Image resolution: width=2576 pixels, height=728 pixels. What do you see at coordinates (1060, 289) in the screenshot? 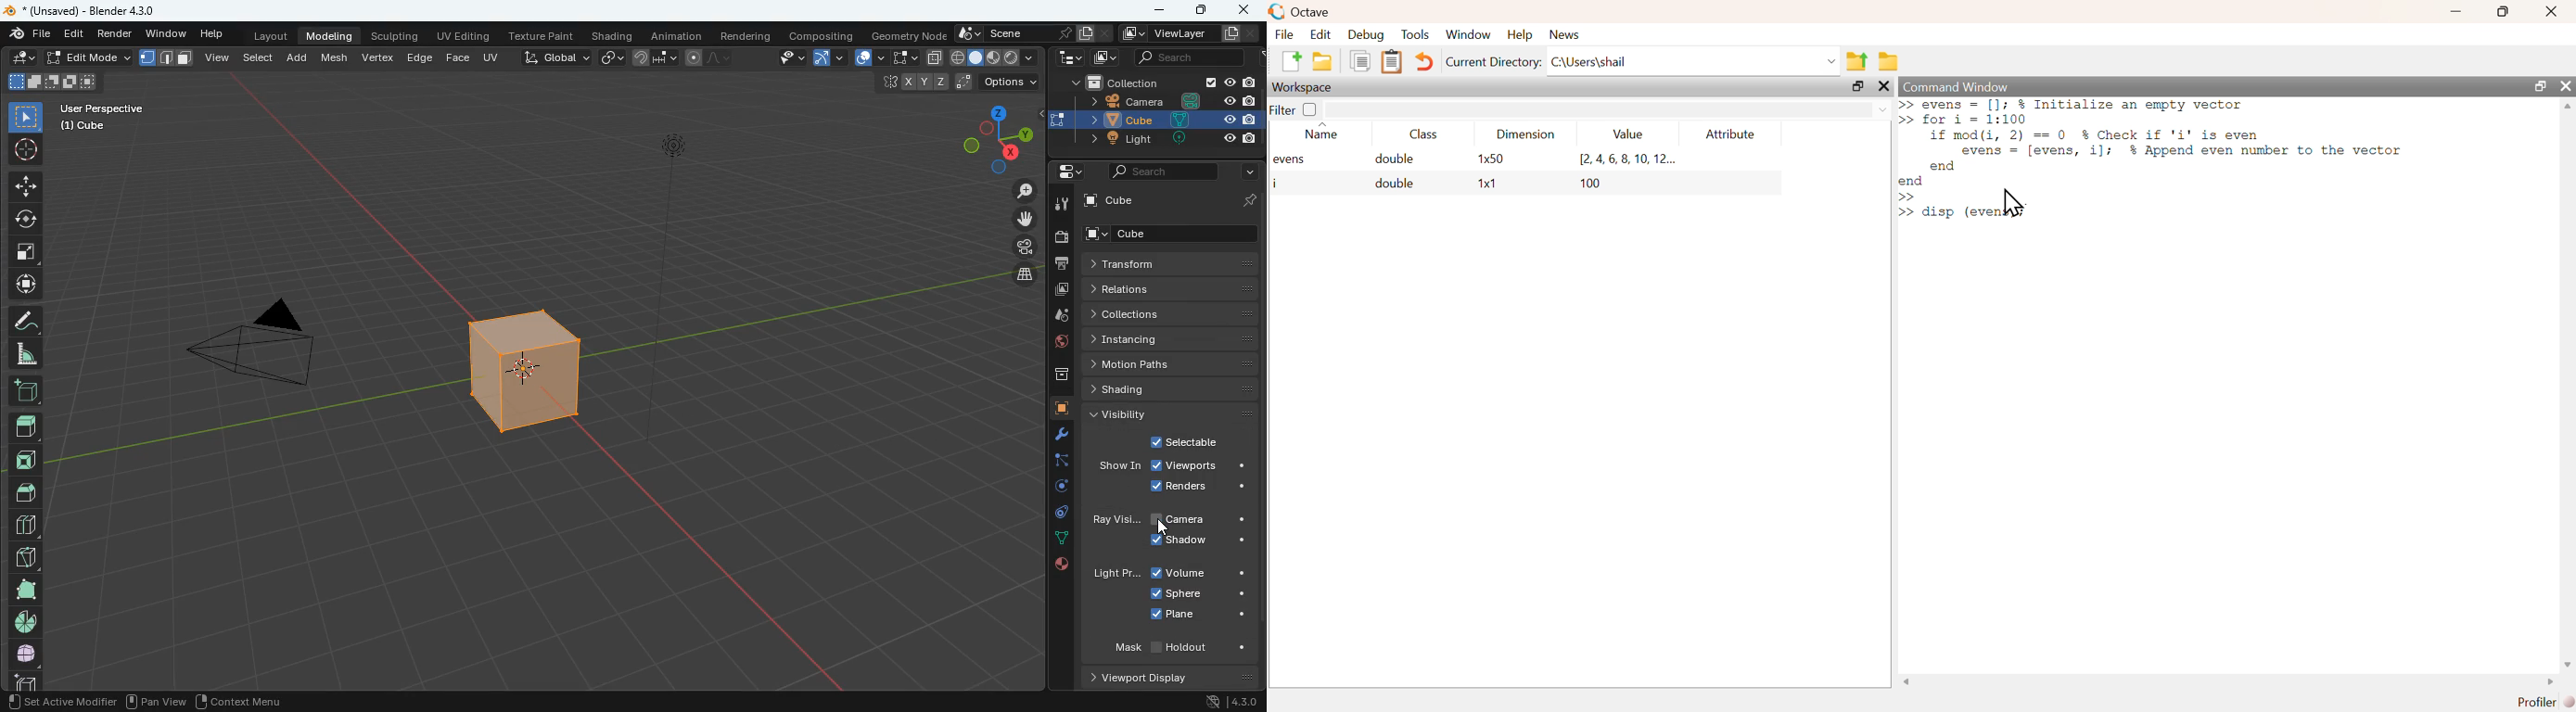
I see `image` at bounding box center [1060, 289].